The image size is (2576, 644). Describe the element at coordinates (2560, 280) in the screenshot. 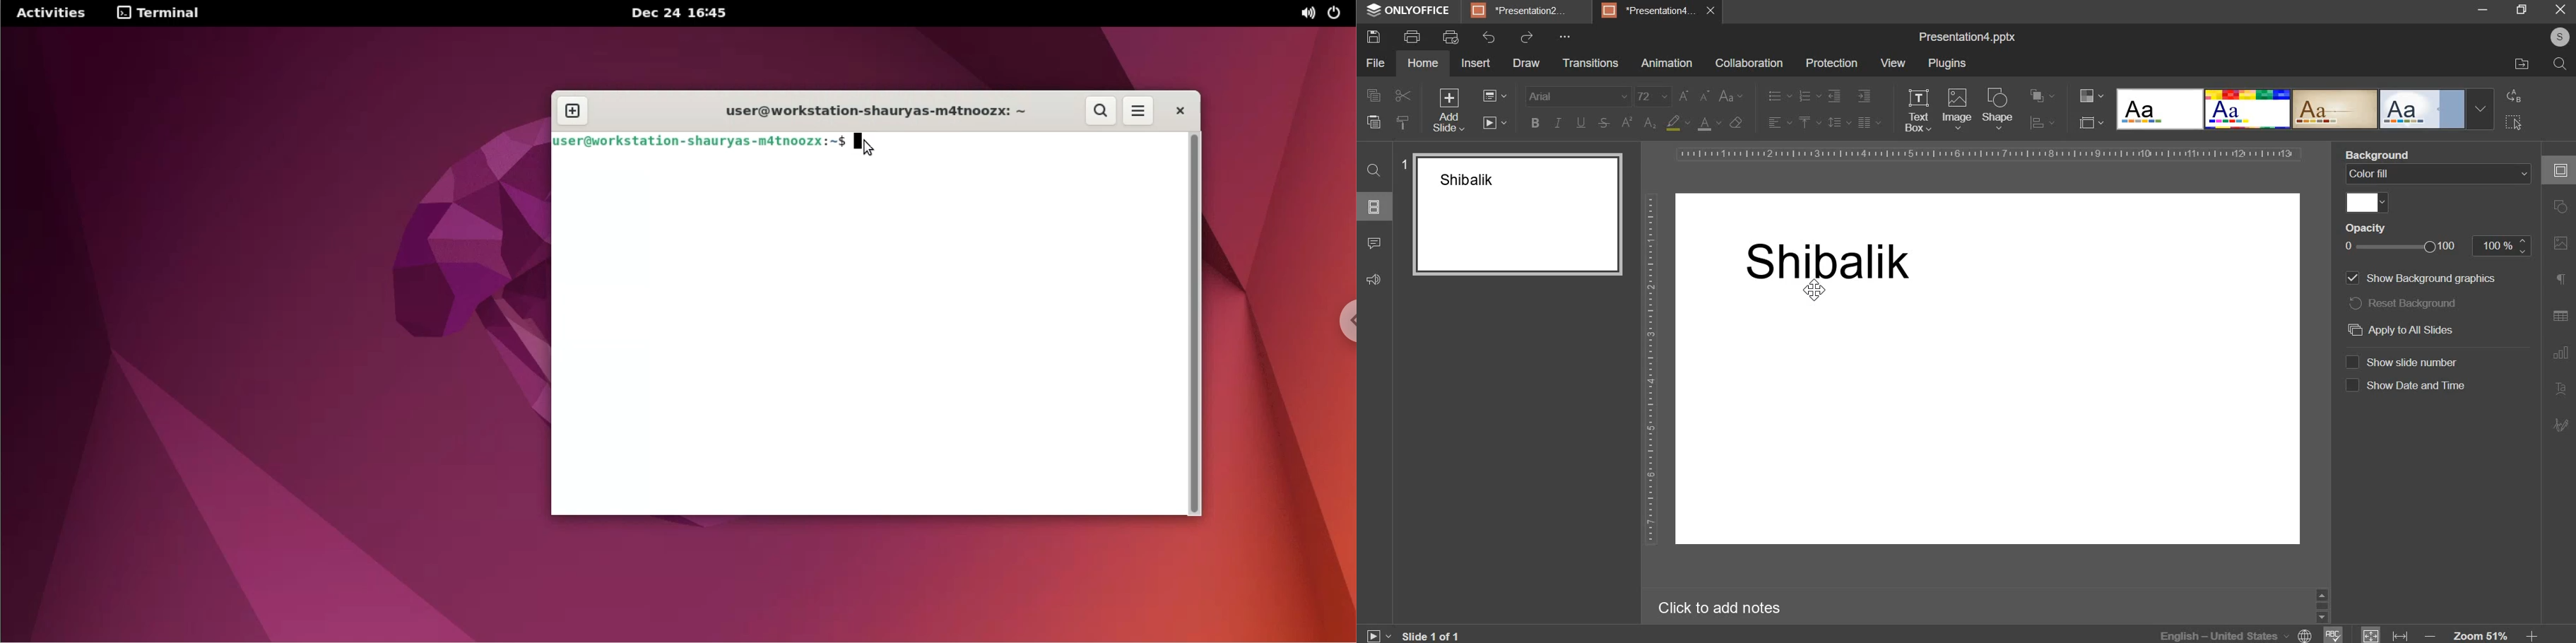

I see `paragraph` at that location.